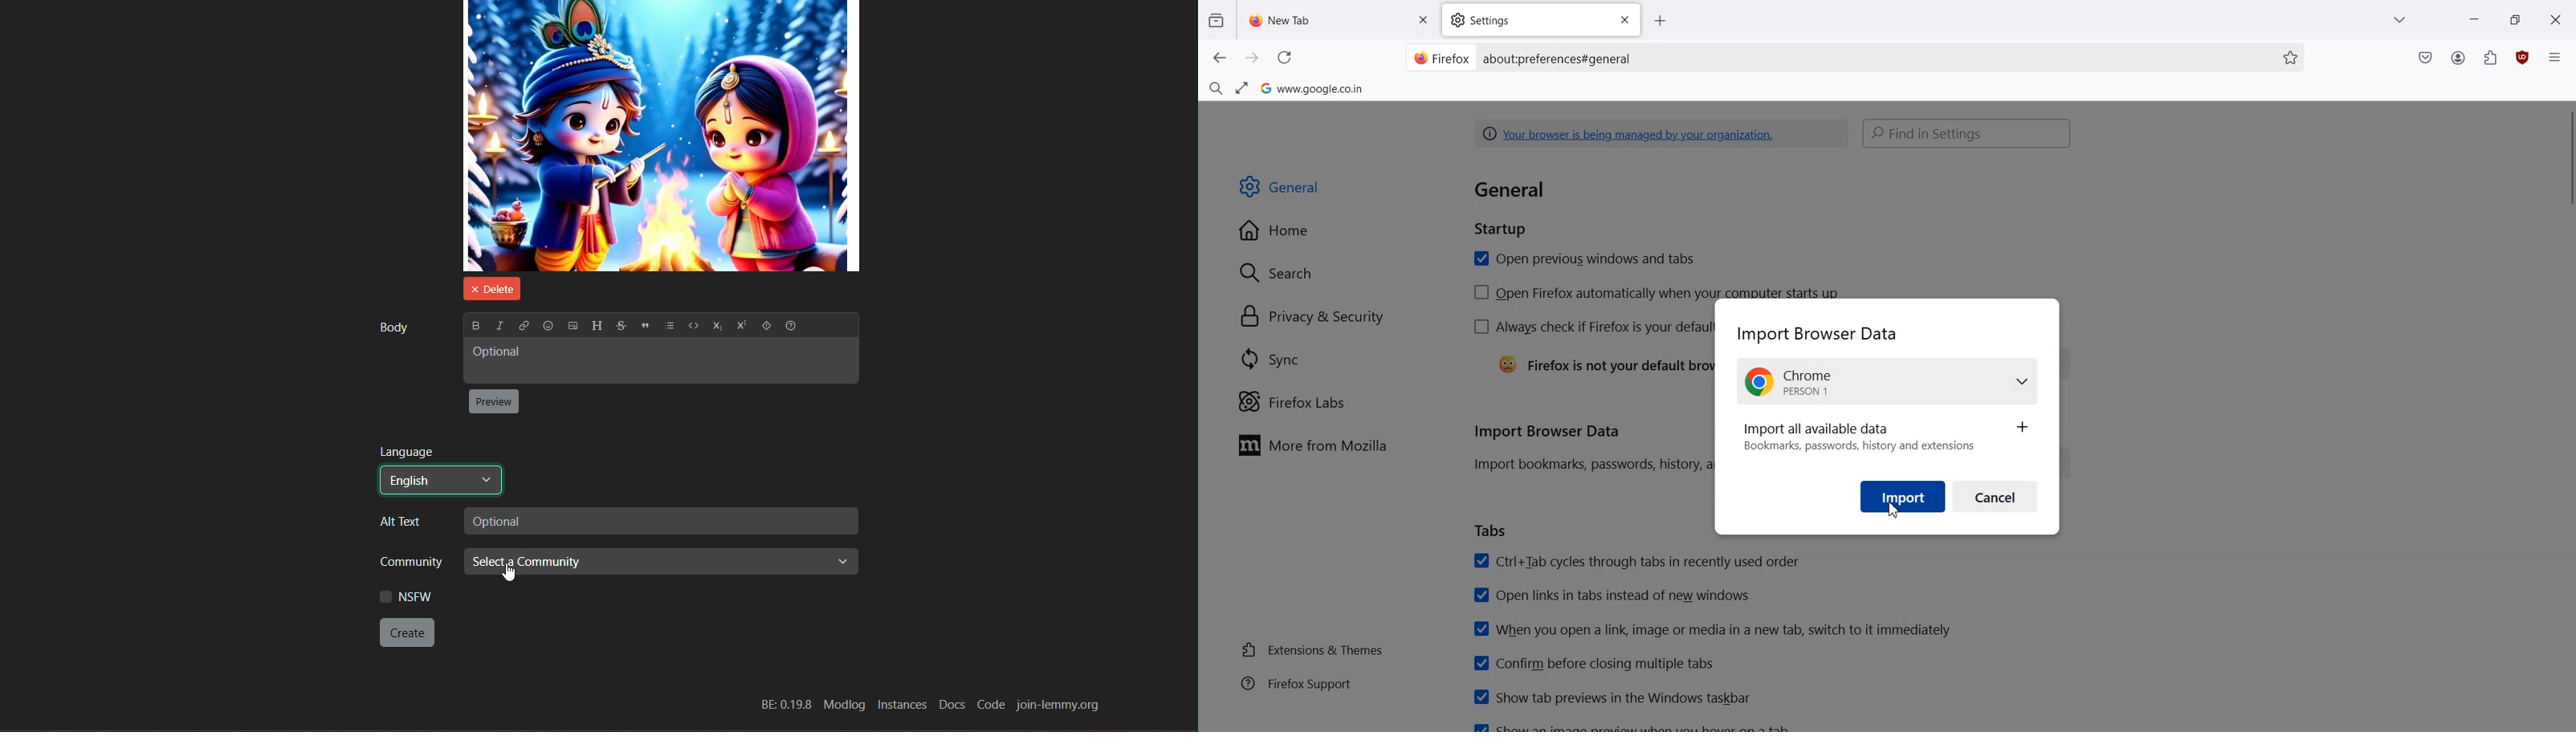 Image resolution: width=2576 pixels, height=756 pixels. I want to click on Firefox Labs, so click(1294, 401).